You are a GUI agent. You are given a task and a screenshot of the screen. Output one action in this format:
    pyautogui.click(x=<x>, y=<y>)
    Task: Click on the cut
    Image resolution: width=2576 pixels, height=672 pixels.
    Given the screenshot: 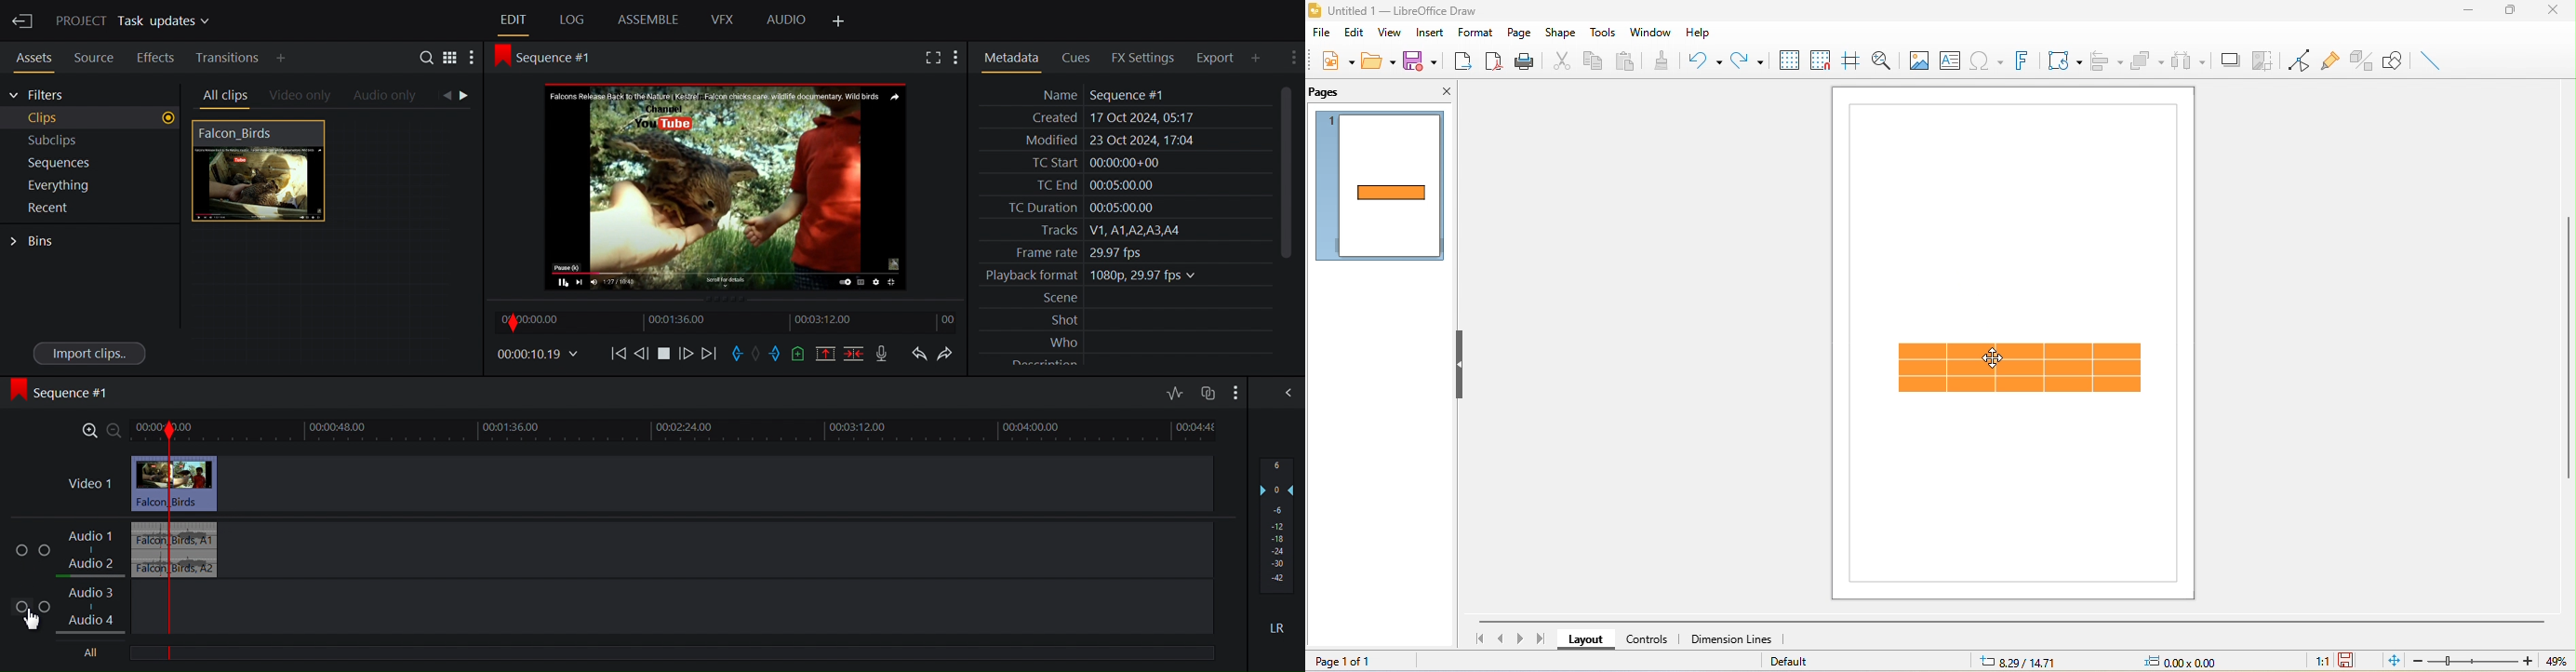 What is the action you would take?
    pyautogui.click(x=1559, y=60)
    